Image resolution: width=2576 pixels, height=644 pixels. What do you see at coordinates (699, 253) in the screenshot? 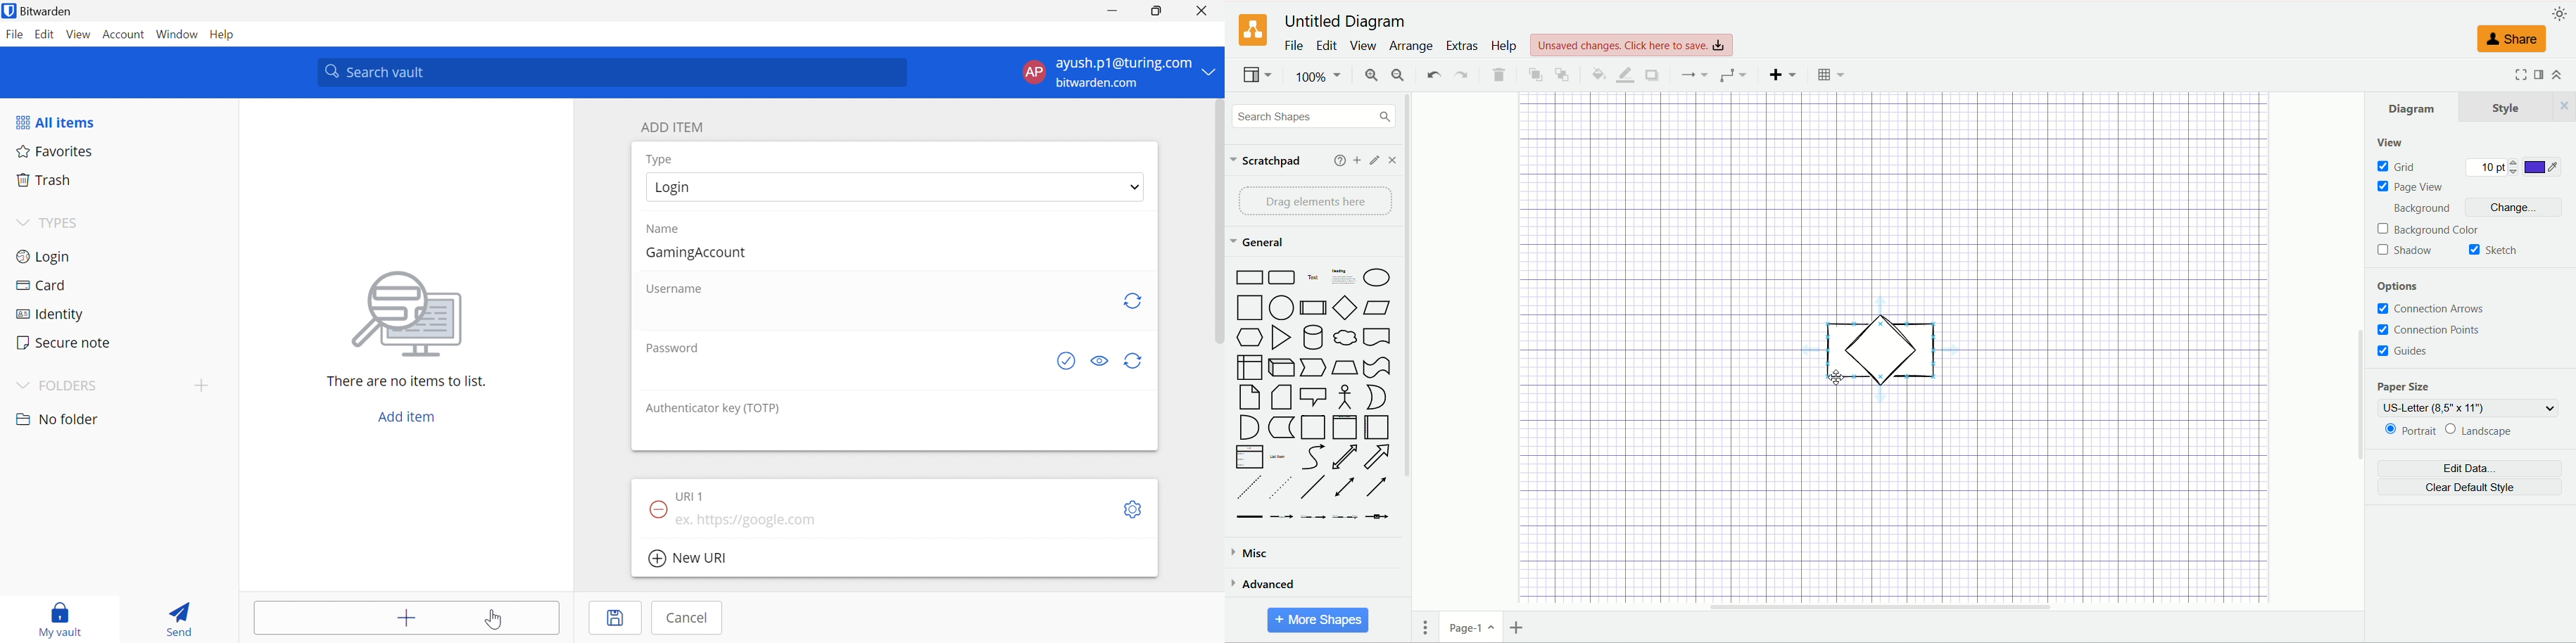
I see `GamingAccount` at bounding box center [699, 253].